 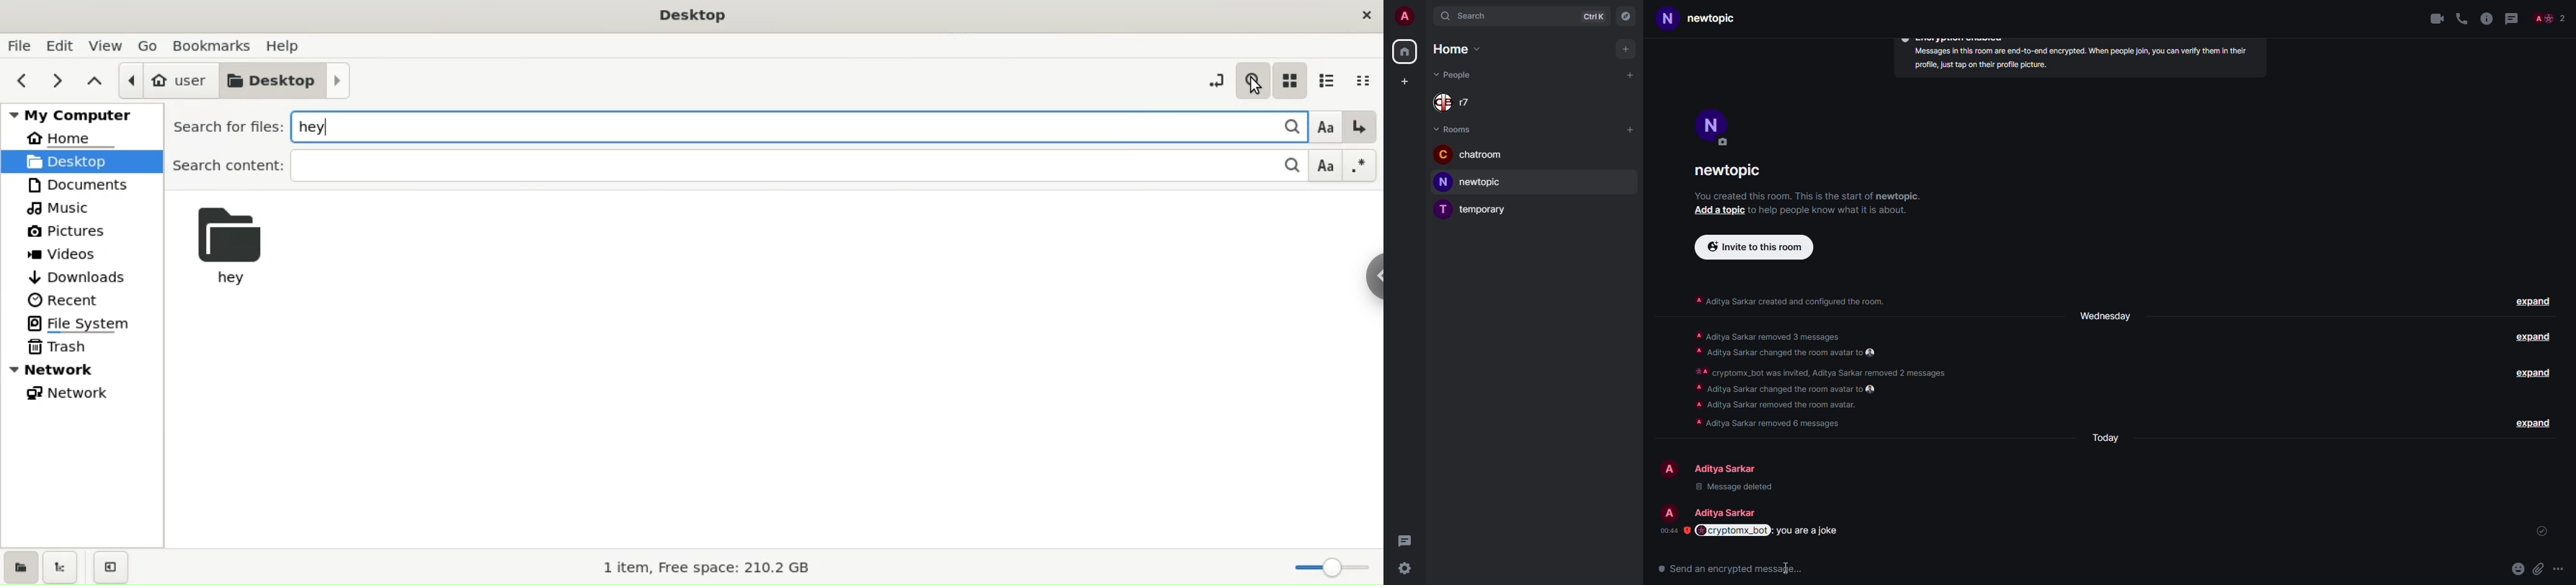 I want to click on emoji, so click(x=2495, y=568).